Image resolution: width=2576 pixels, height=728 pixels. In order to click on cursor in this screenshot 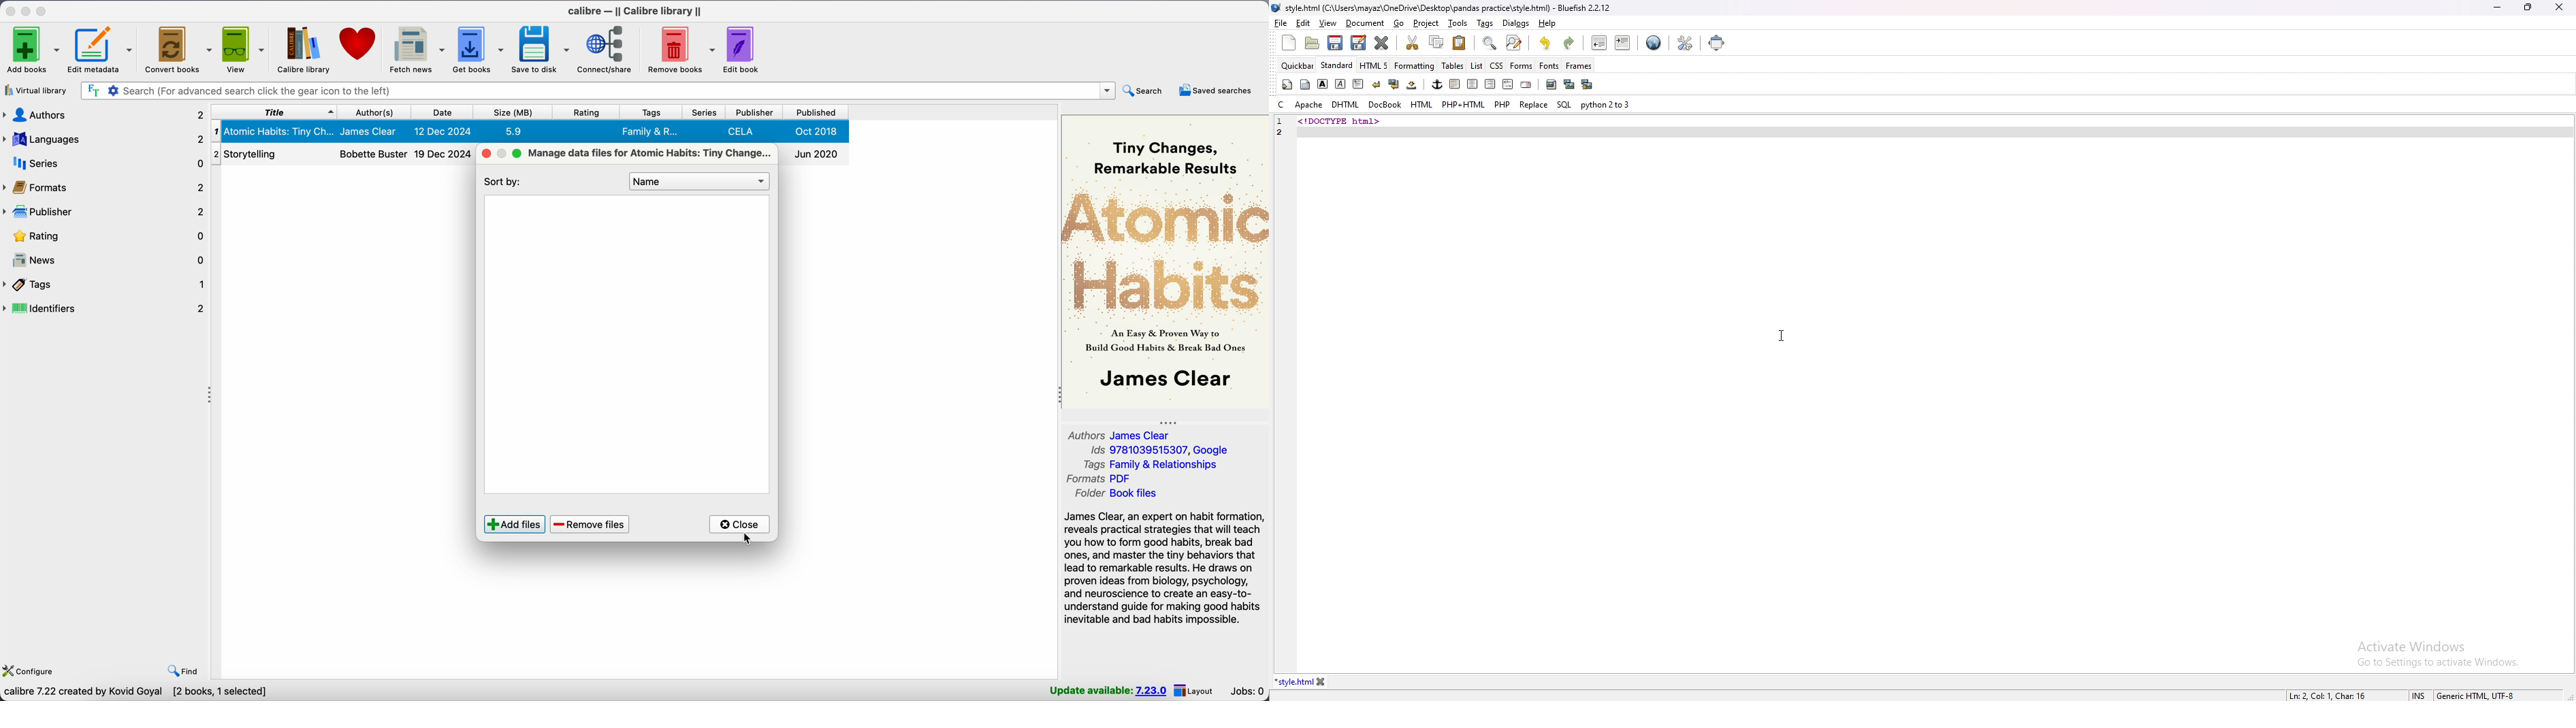, I will do `click(1781, 335)`.